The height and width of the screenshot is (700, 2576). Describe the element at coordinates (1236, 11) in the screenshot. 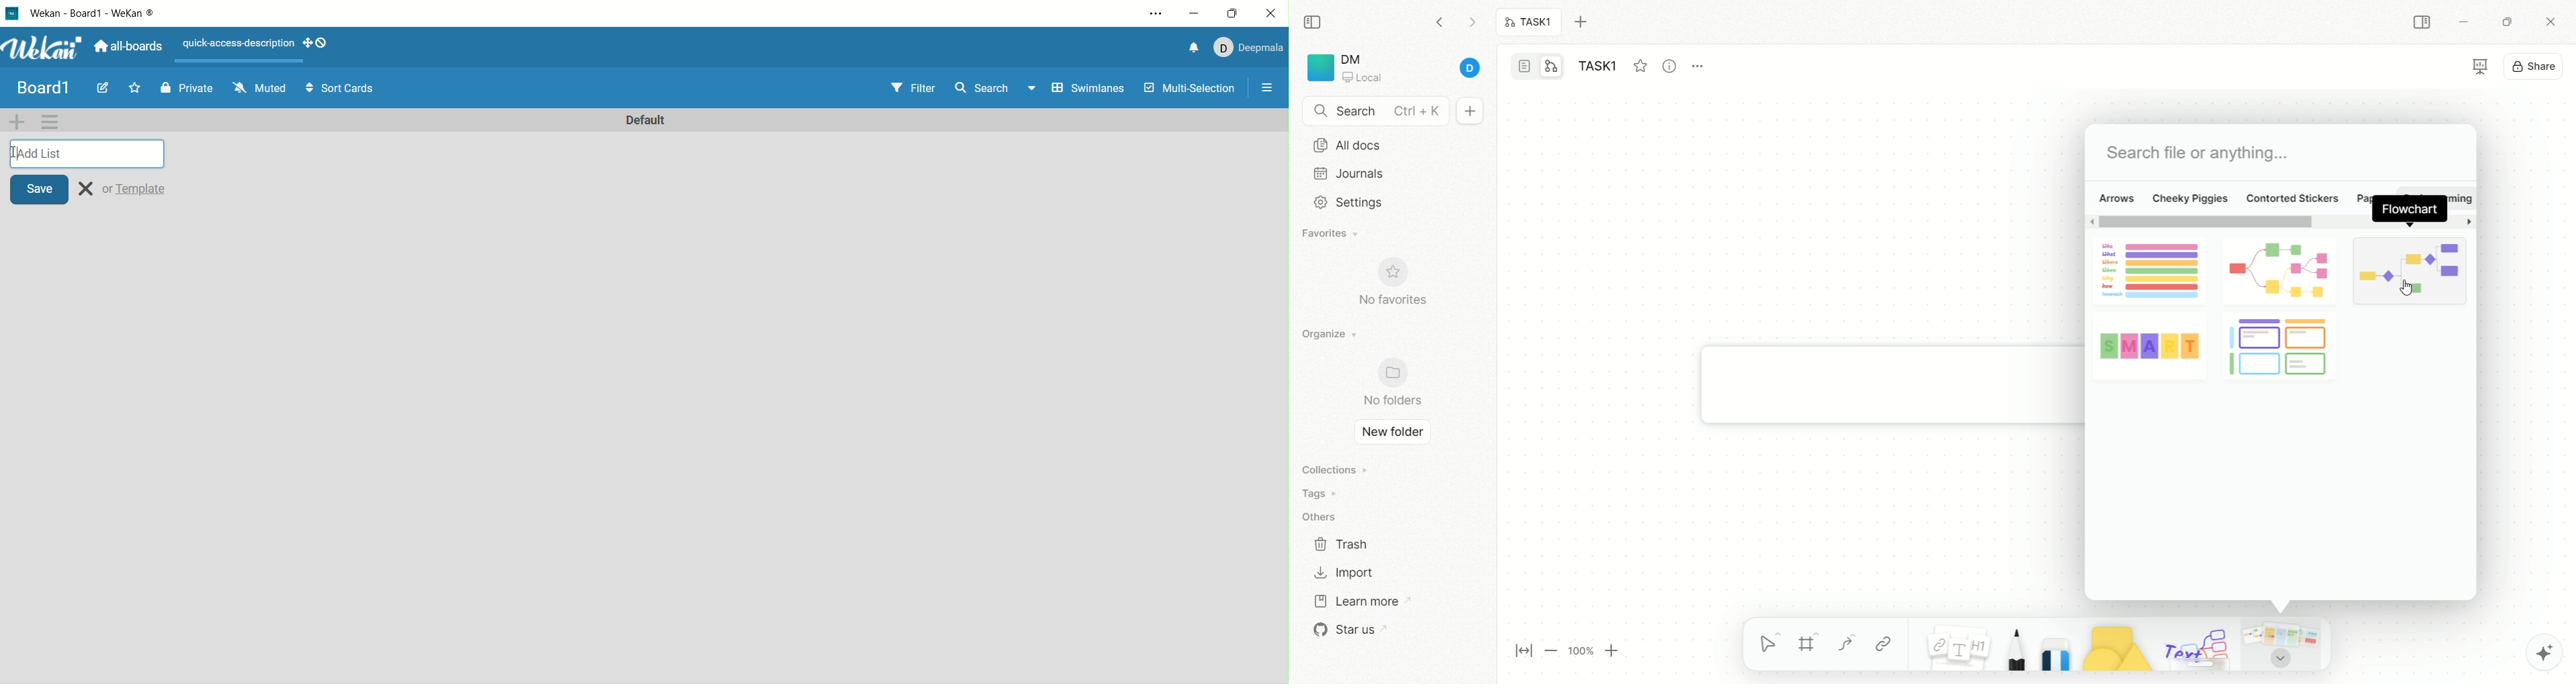

I see `maximize` at that location.